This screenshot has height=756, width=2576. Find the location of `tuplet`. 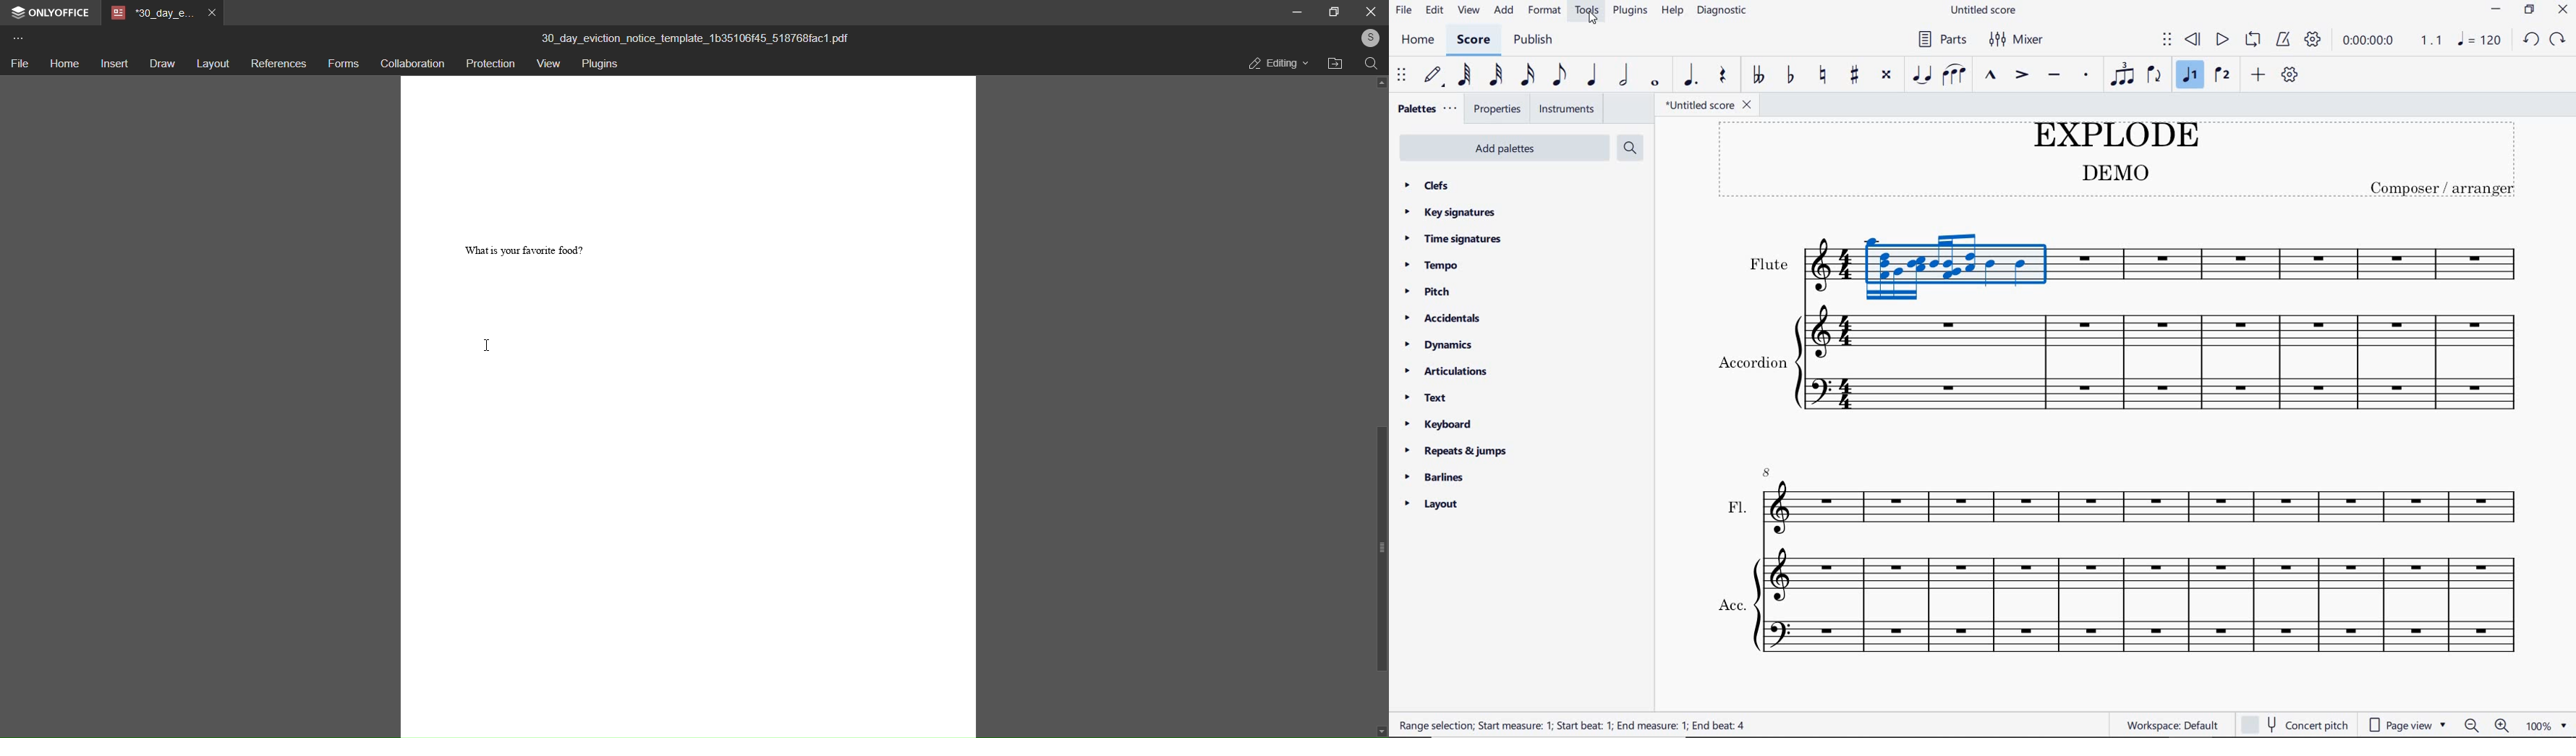

tuplet is located at coordinates (2123, 74).